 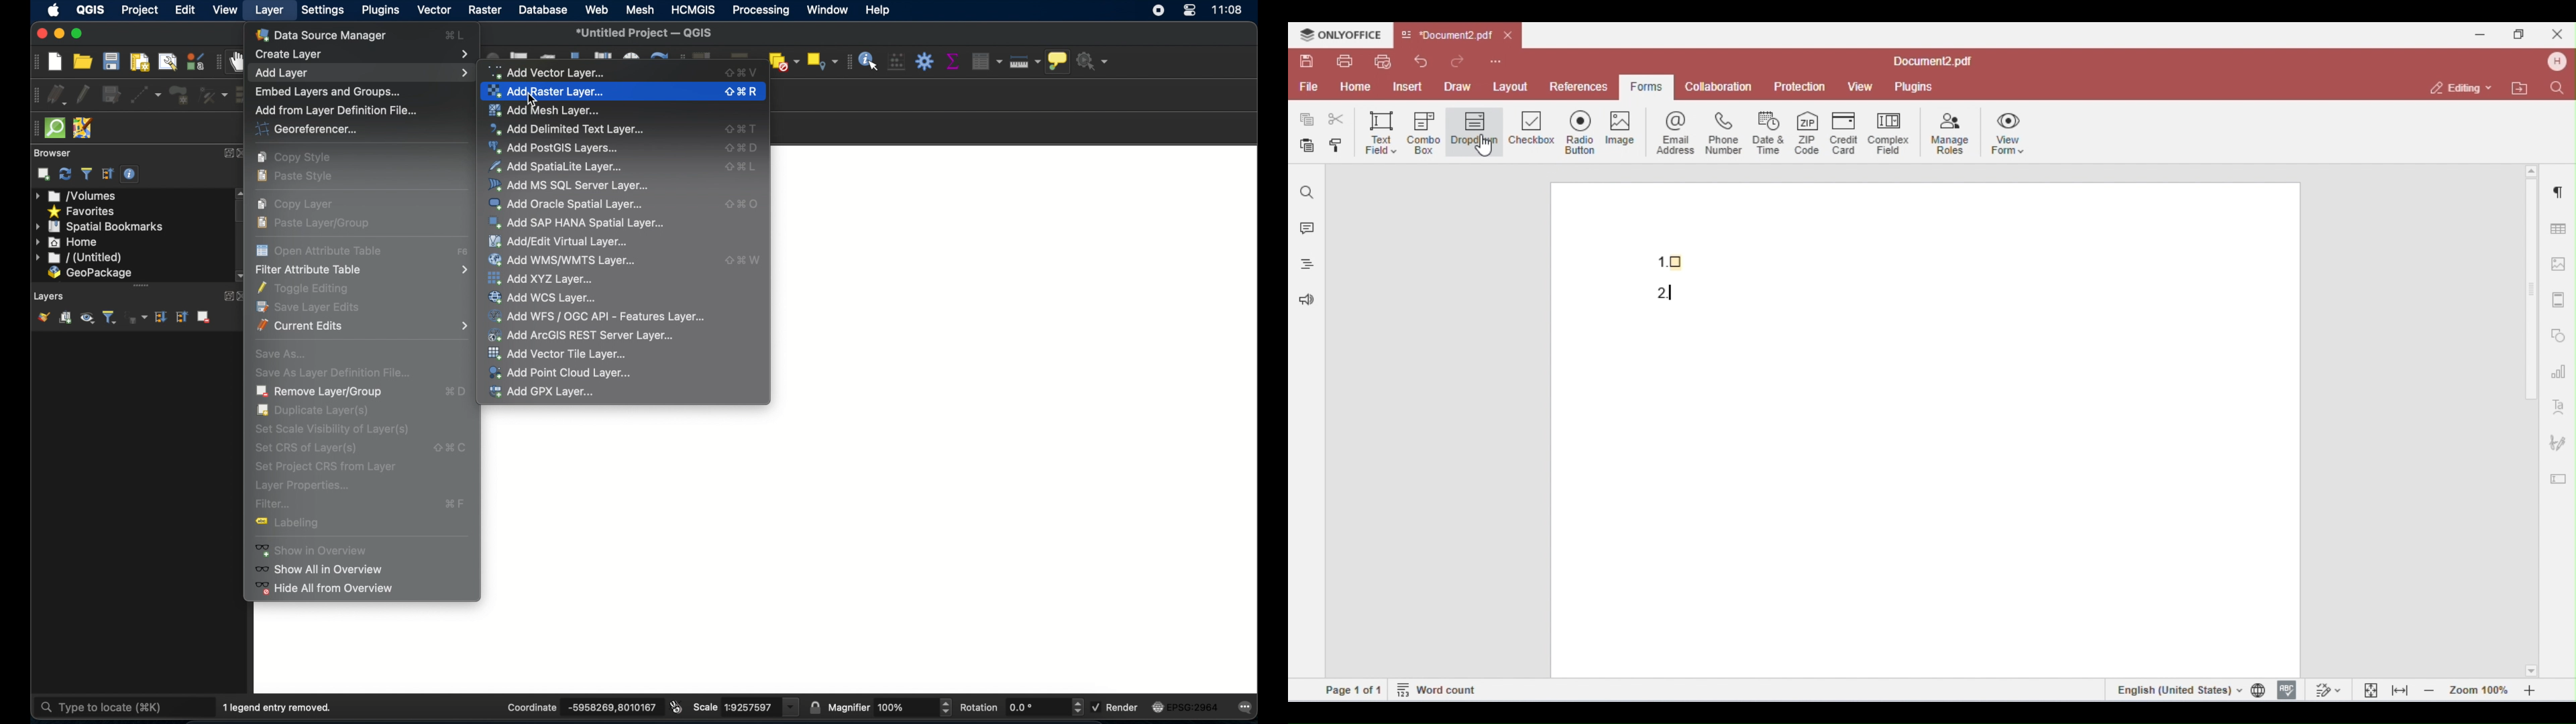 What do you see at coordinates (320, 391) in the screenshot?
I see `remove layer group` at bounding box center [320, 391].